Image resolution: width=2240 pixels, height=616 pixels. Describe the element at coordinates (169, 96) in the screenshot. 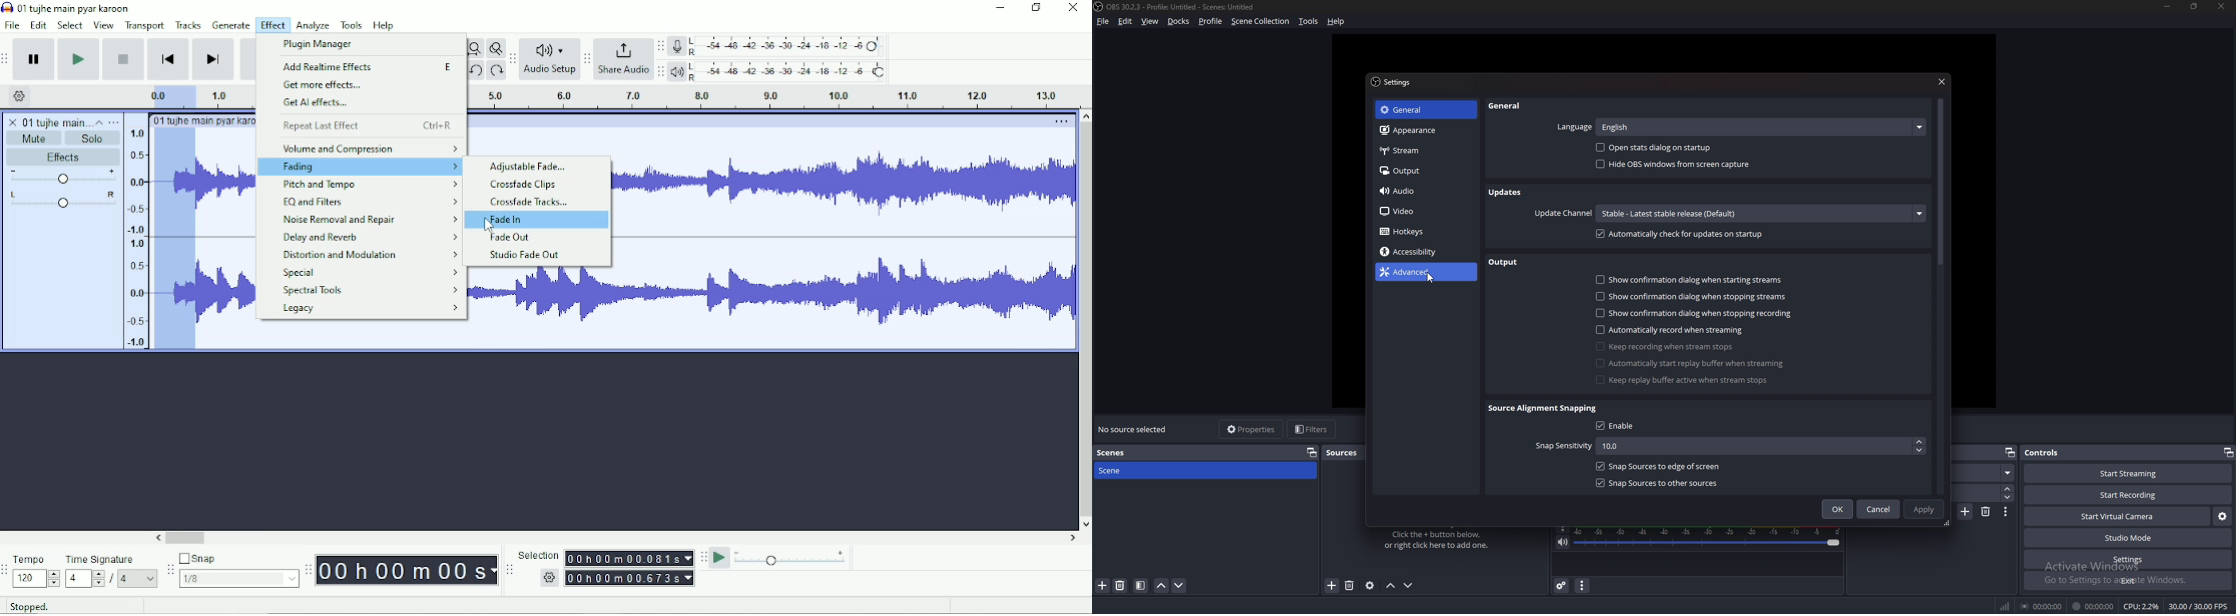

I see `Already Played` at that location.